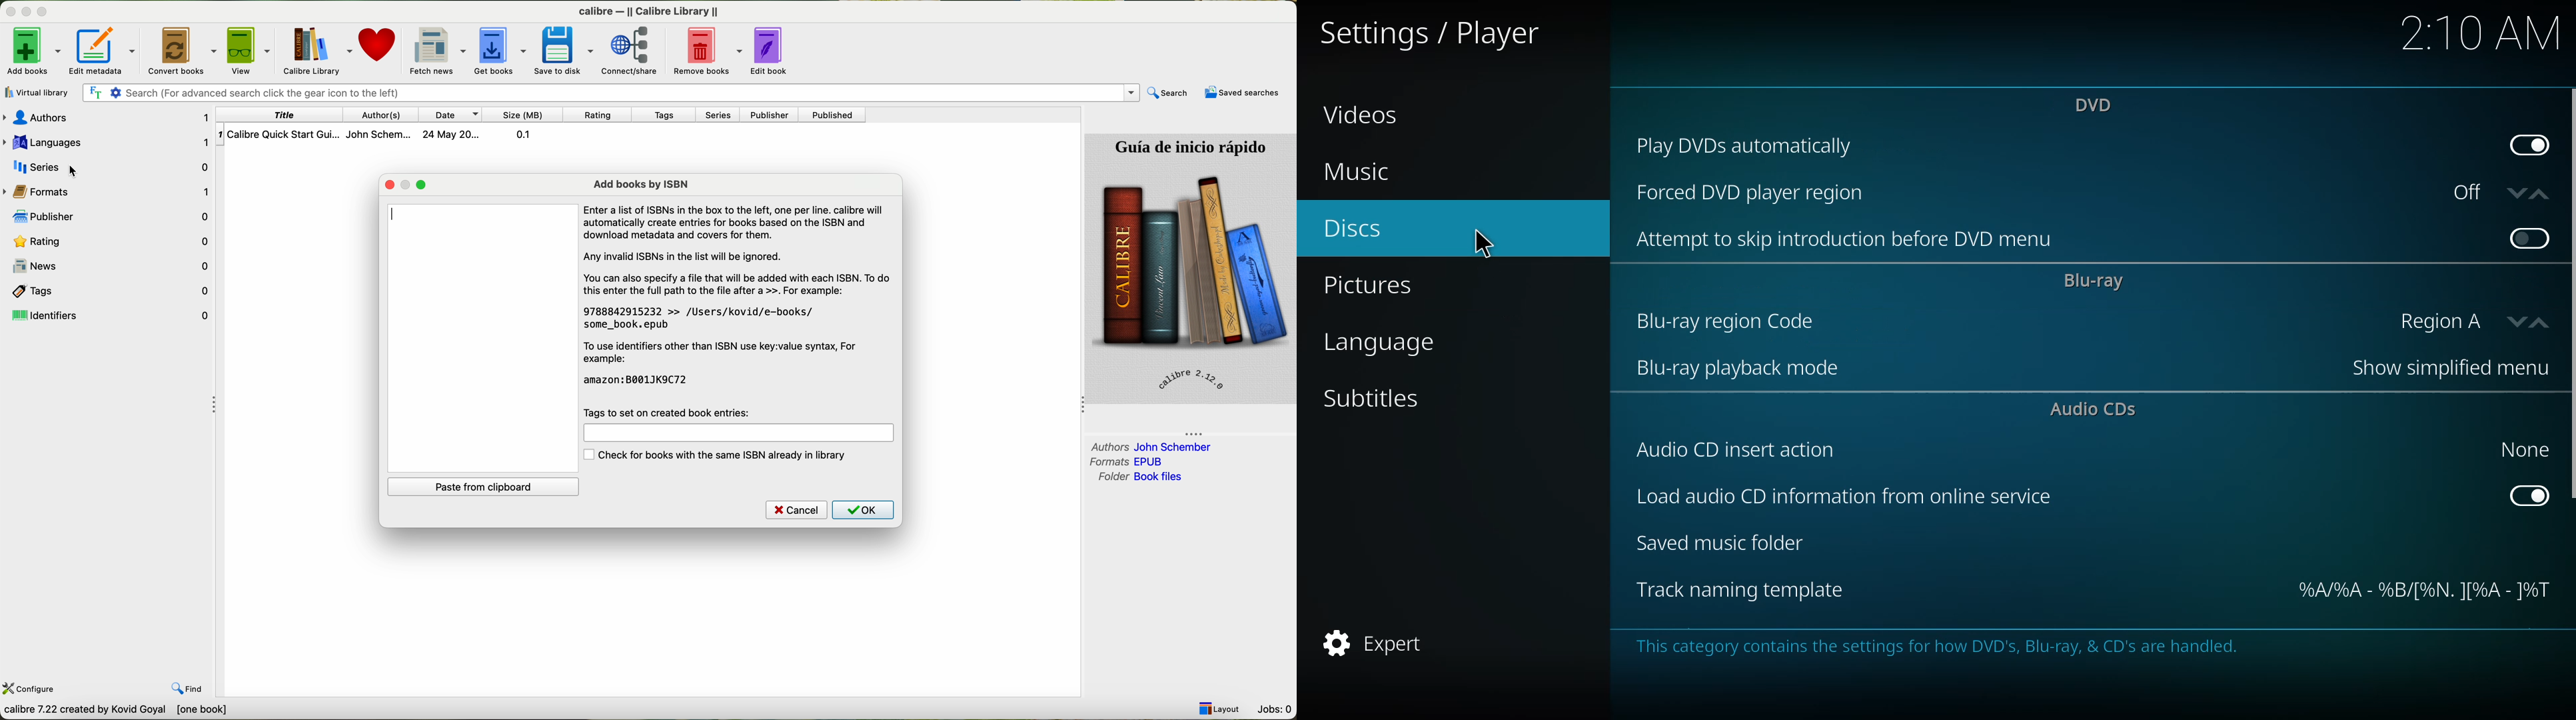 This screenshot has width=2576, height=728. What do you see at coordinates (705, 51) in the screenshot?
I see `remove books` at bounding box center [705, 51].